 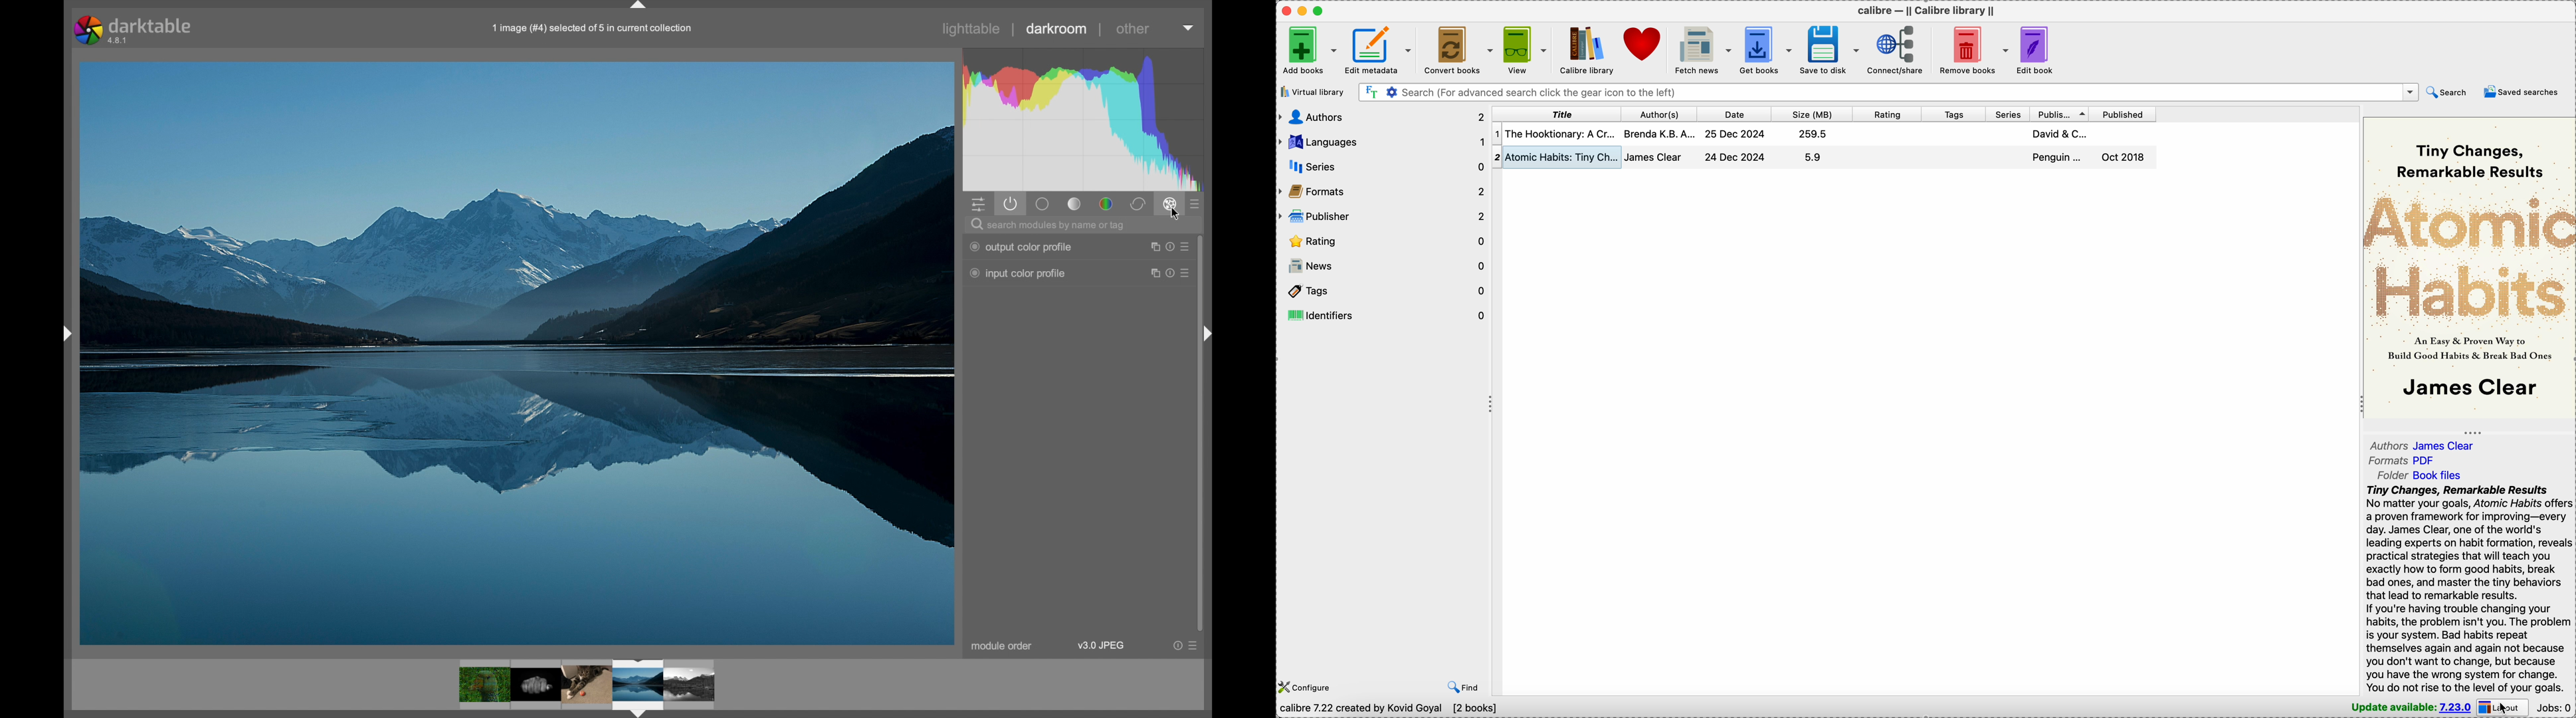 I want to click on v3.0 jpeg, so click(x=1100, y=646).